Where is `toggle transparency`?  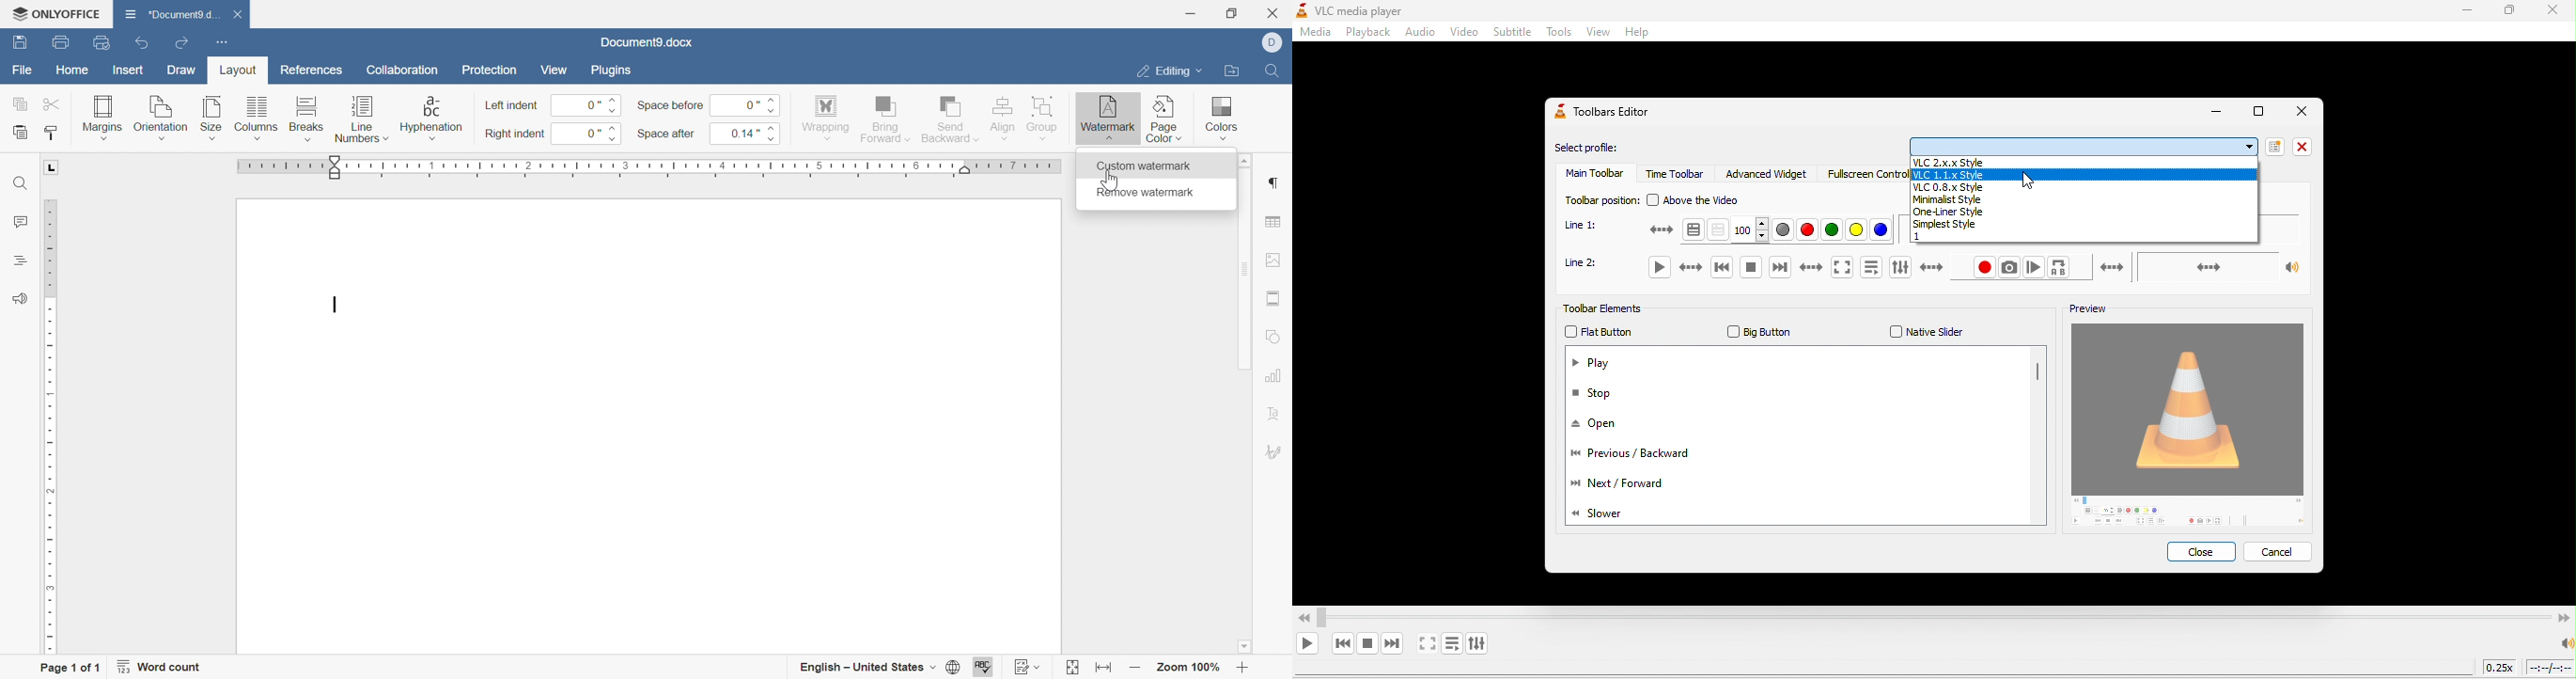 toggle transparency is located at coordinates (1719, 230).